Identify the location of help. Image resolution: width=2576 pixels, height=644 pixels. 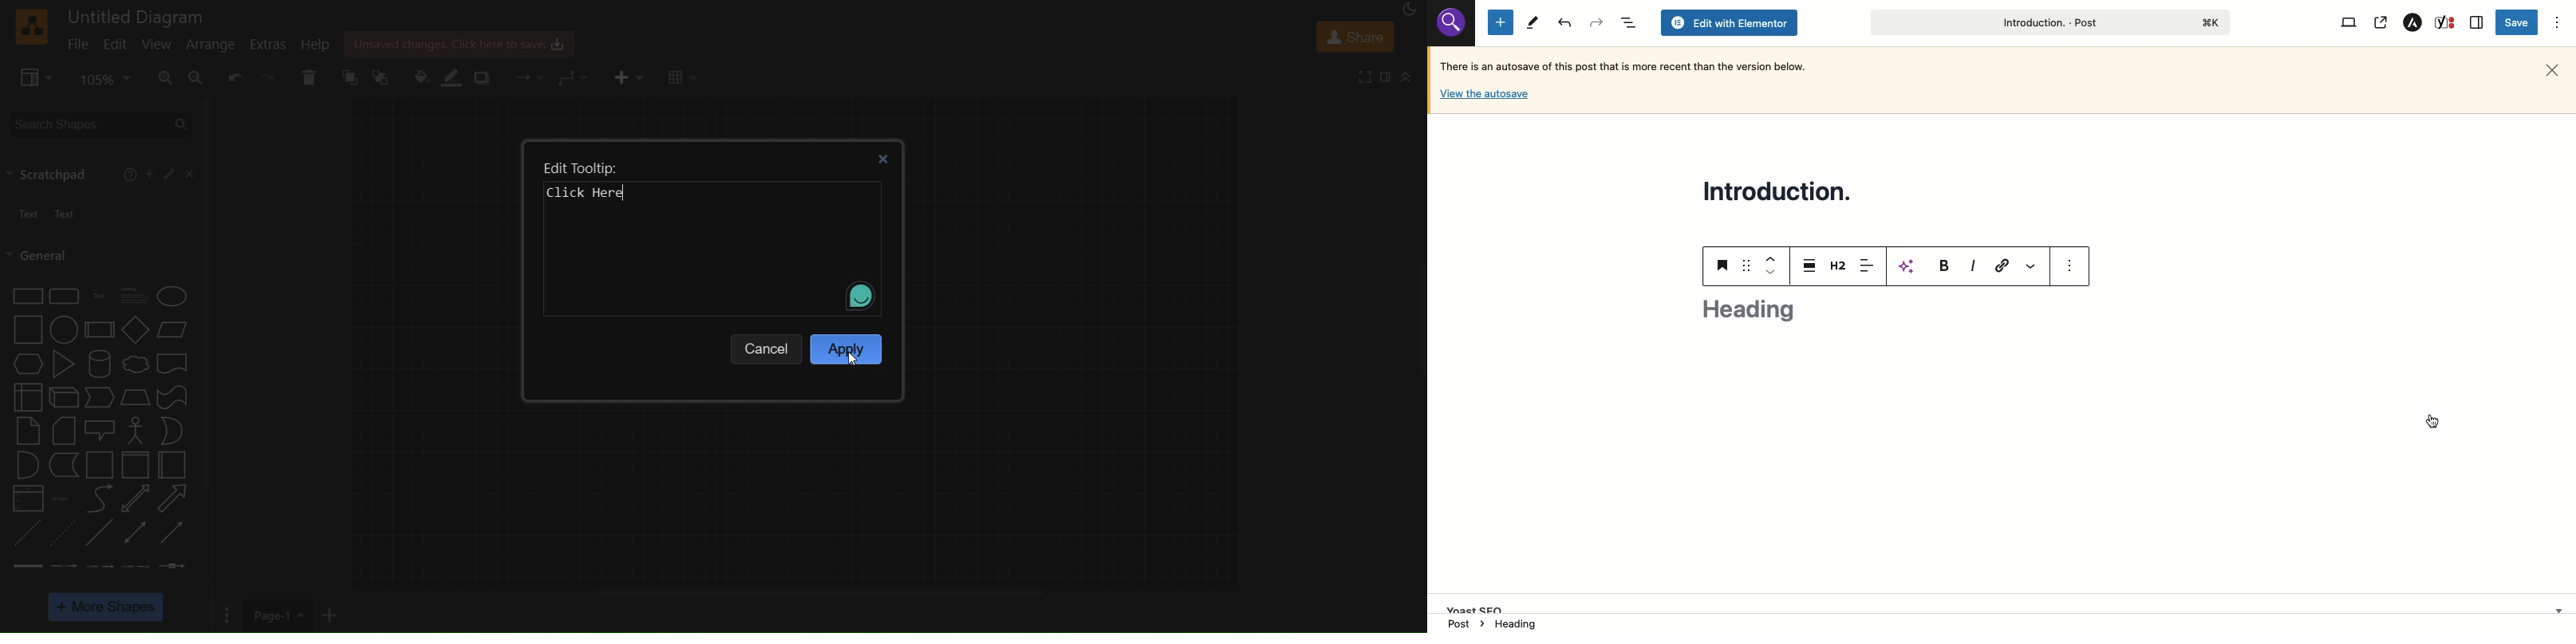
(130, 176).